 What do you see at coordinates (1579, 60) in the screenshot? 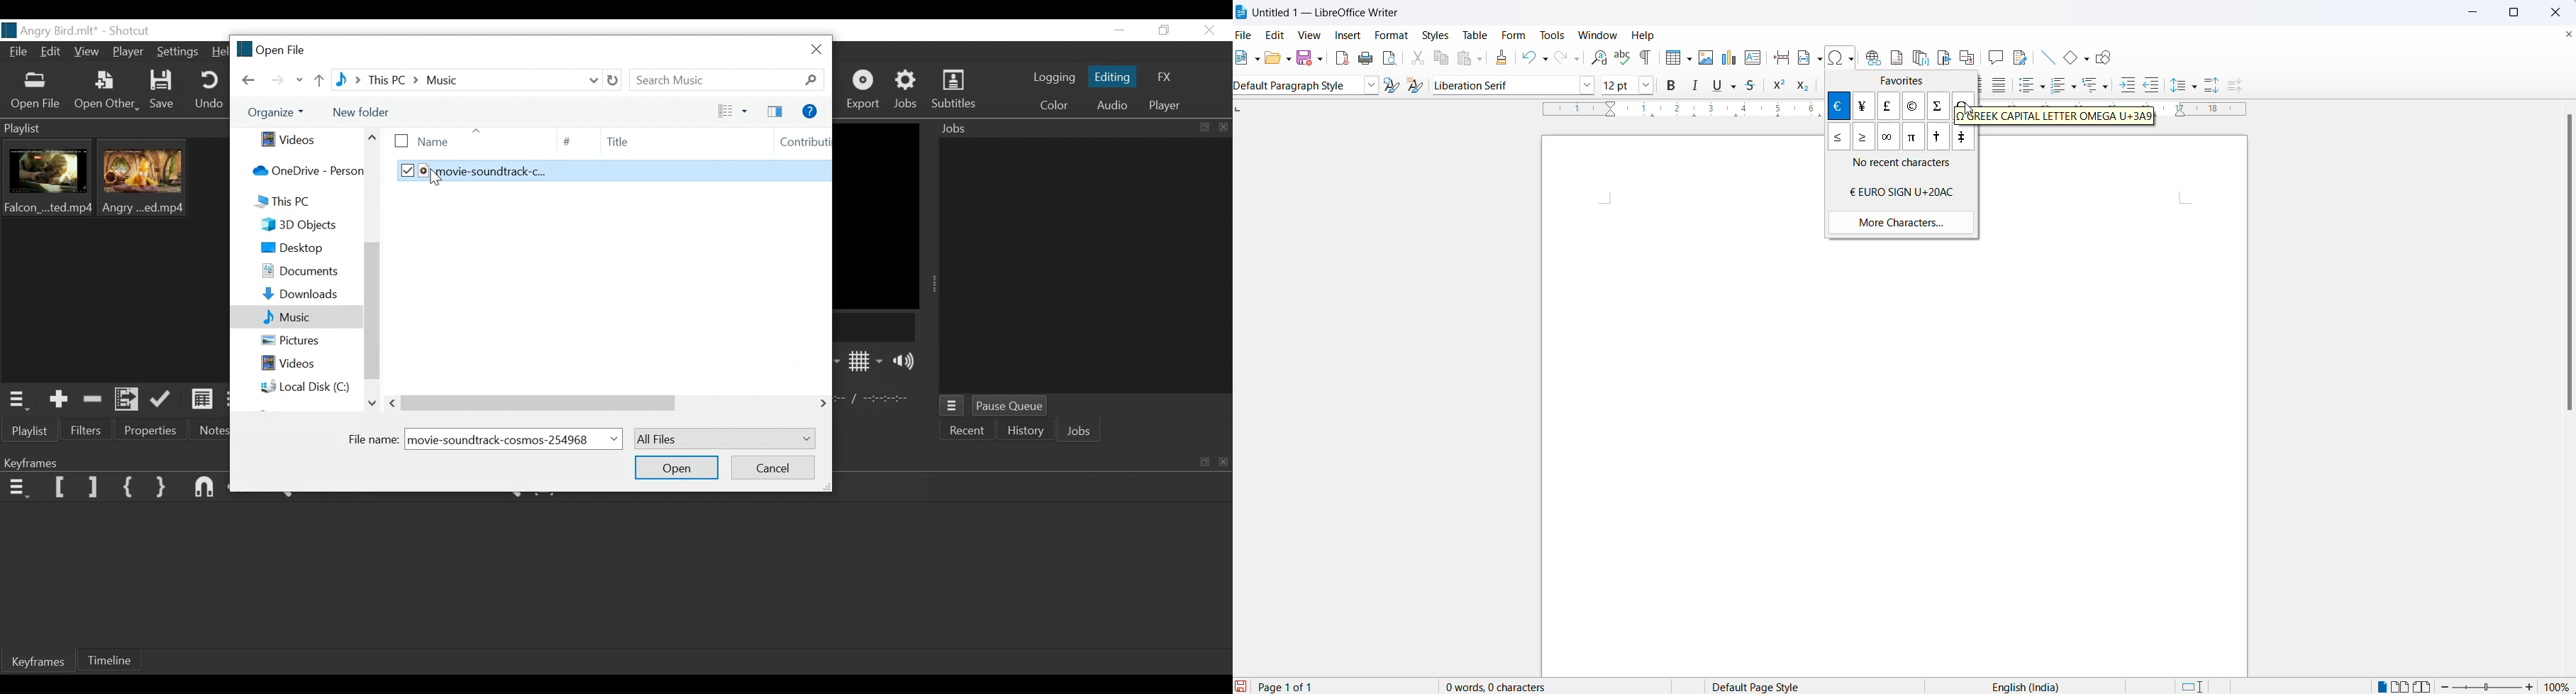
I see `redo options` at bounding box center [1579, 60].